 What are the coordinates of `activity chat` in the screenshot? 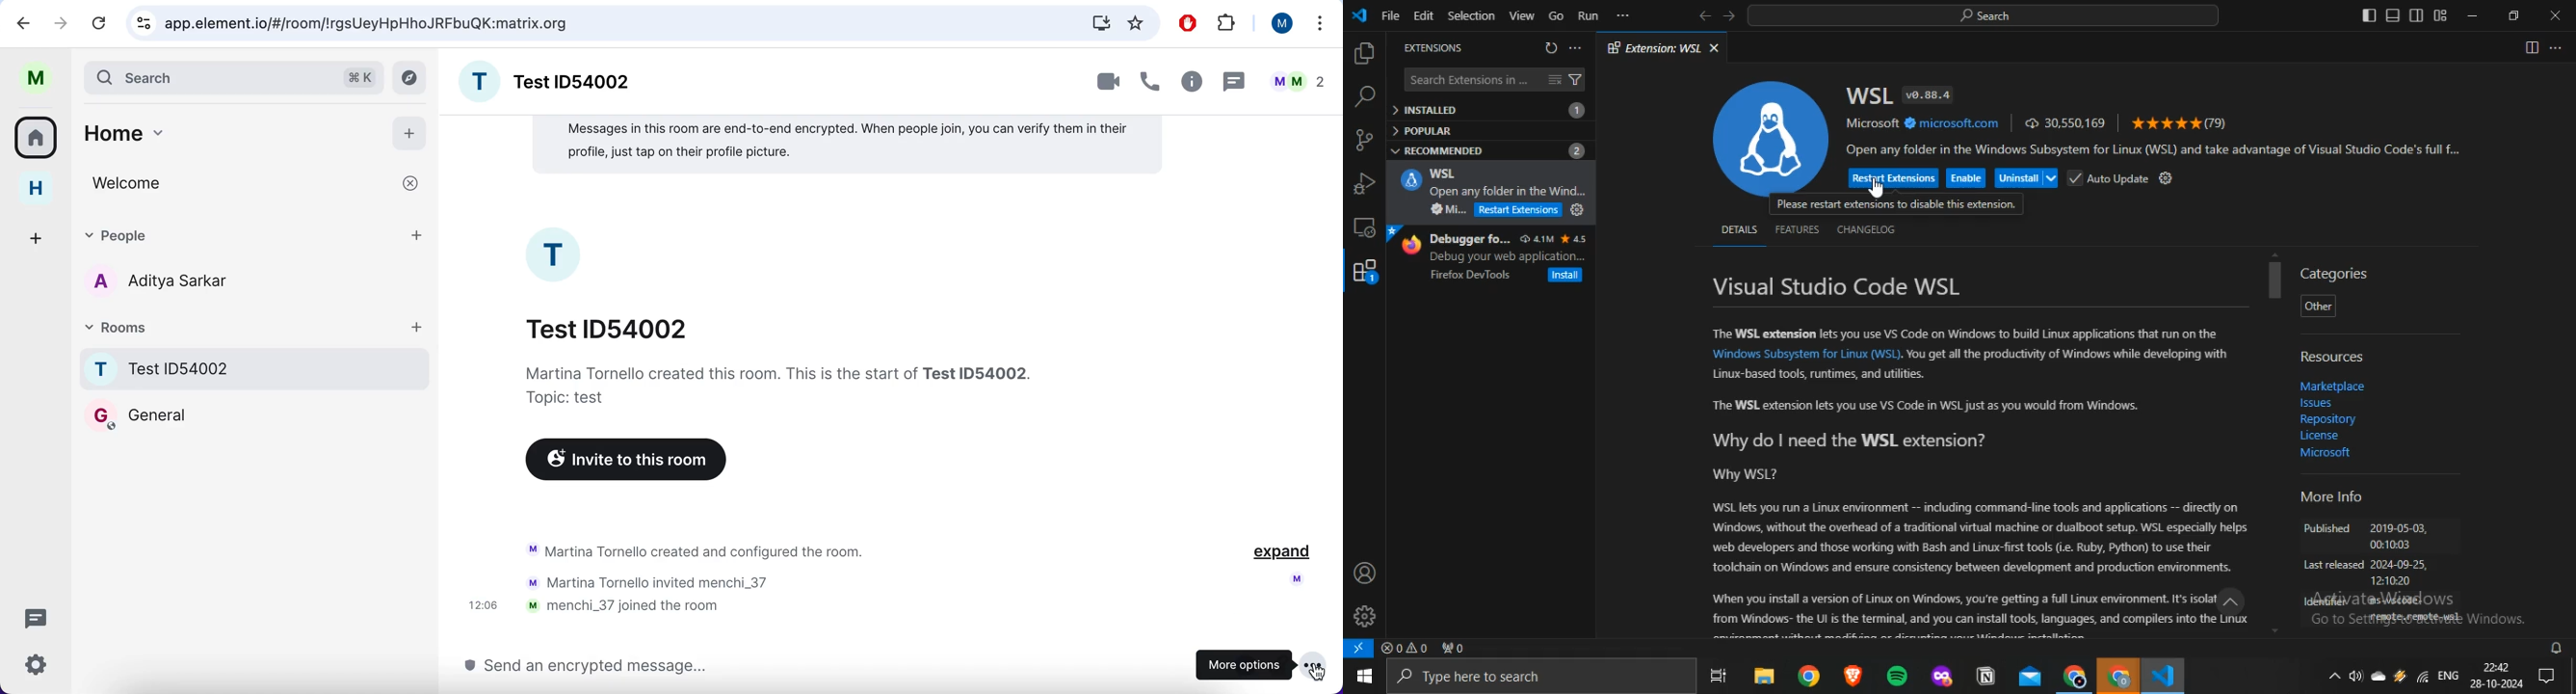 It's located at (682, 580).